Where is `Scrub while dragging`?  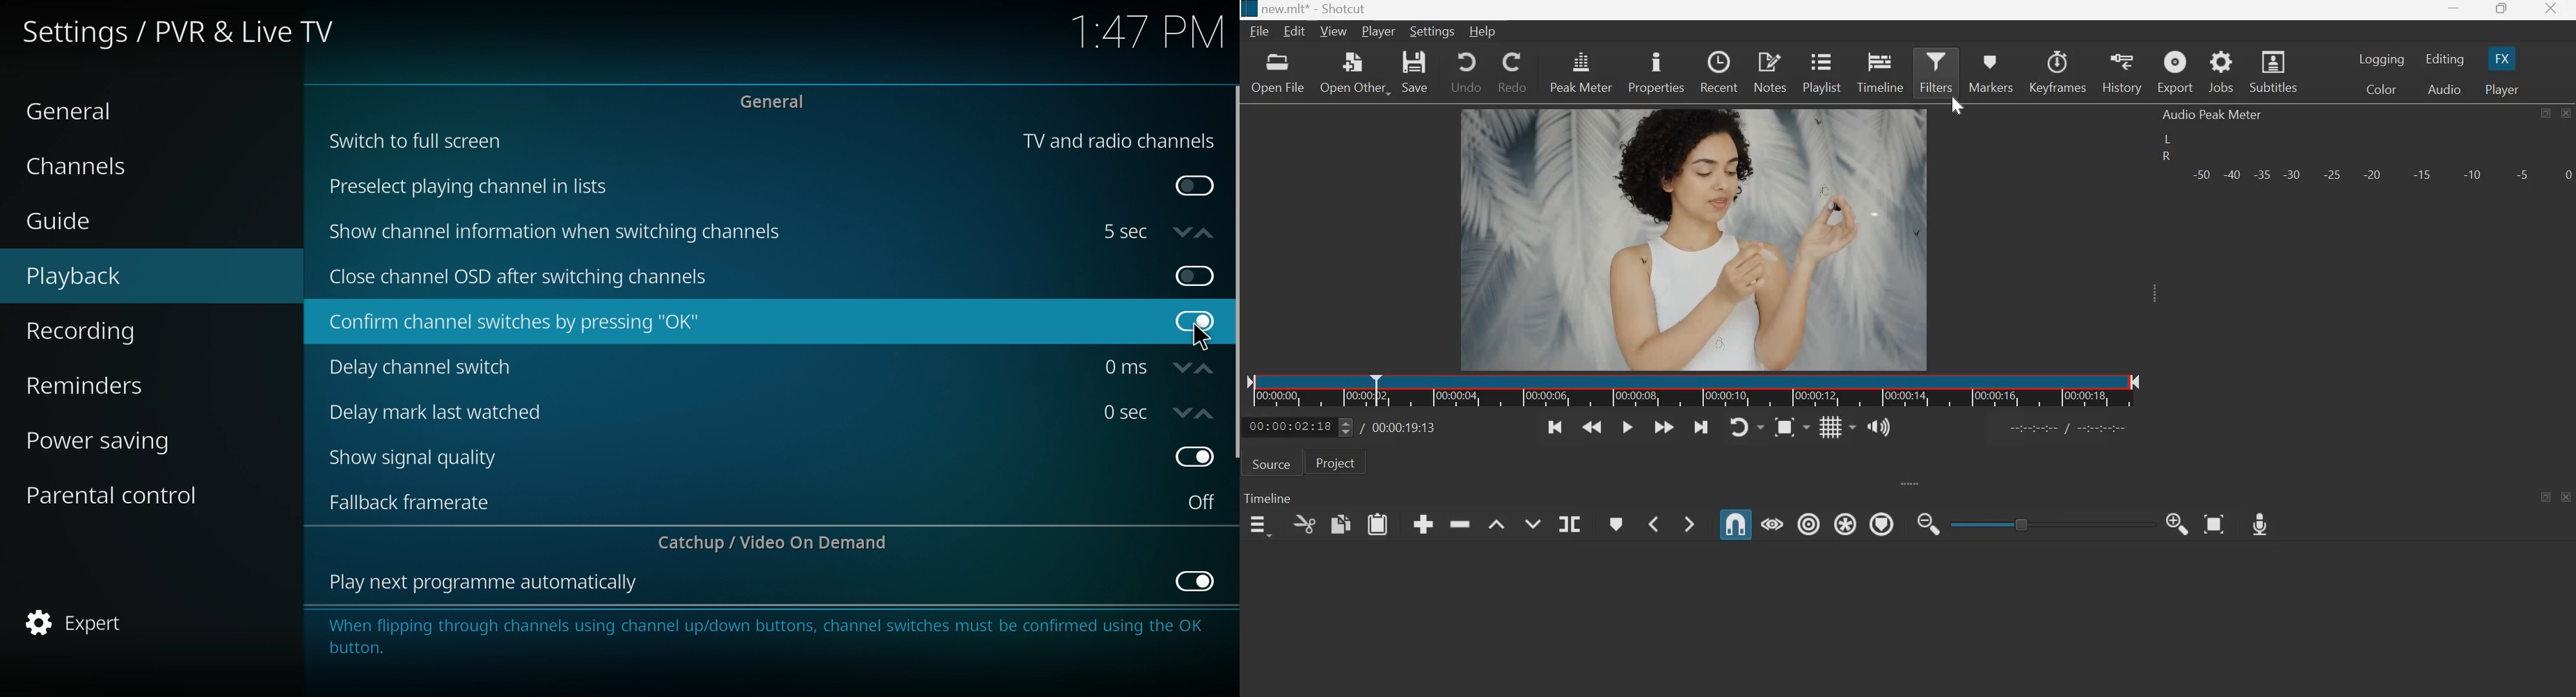 Scrub while dragging is located at coordinates (1772, 523).